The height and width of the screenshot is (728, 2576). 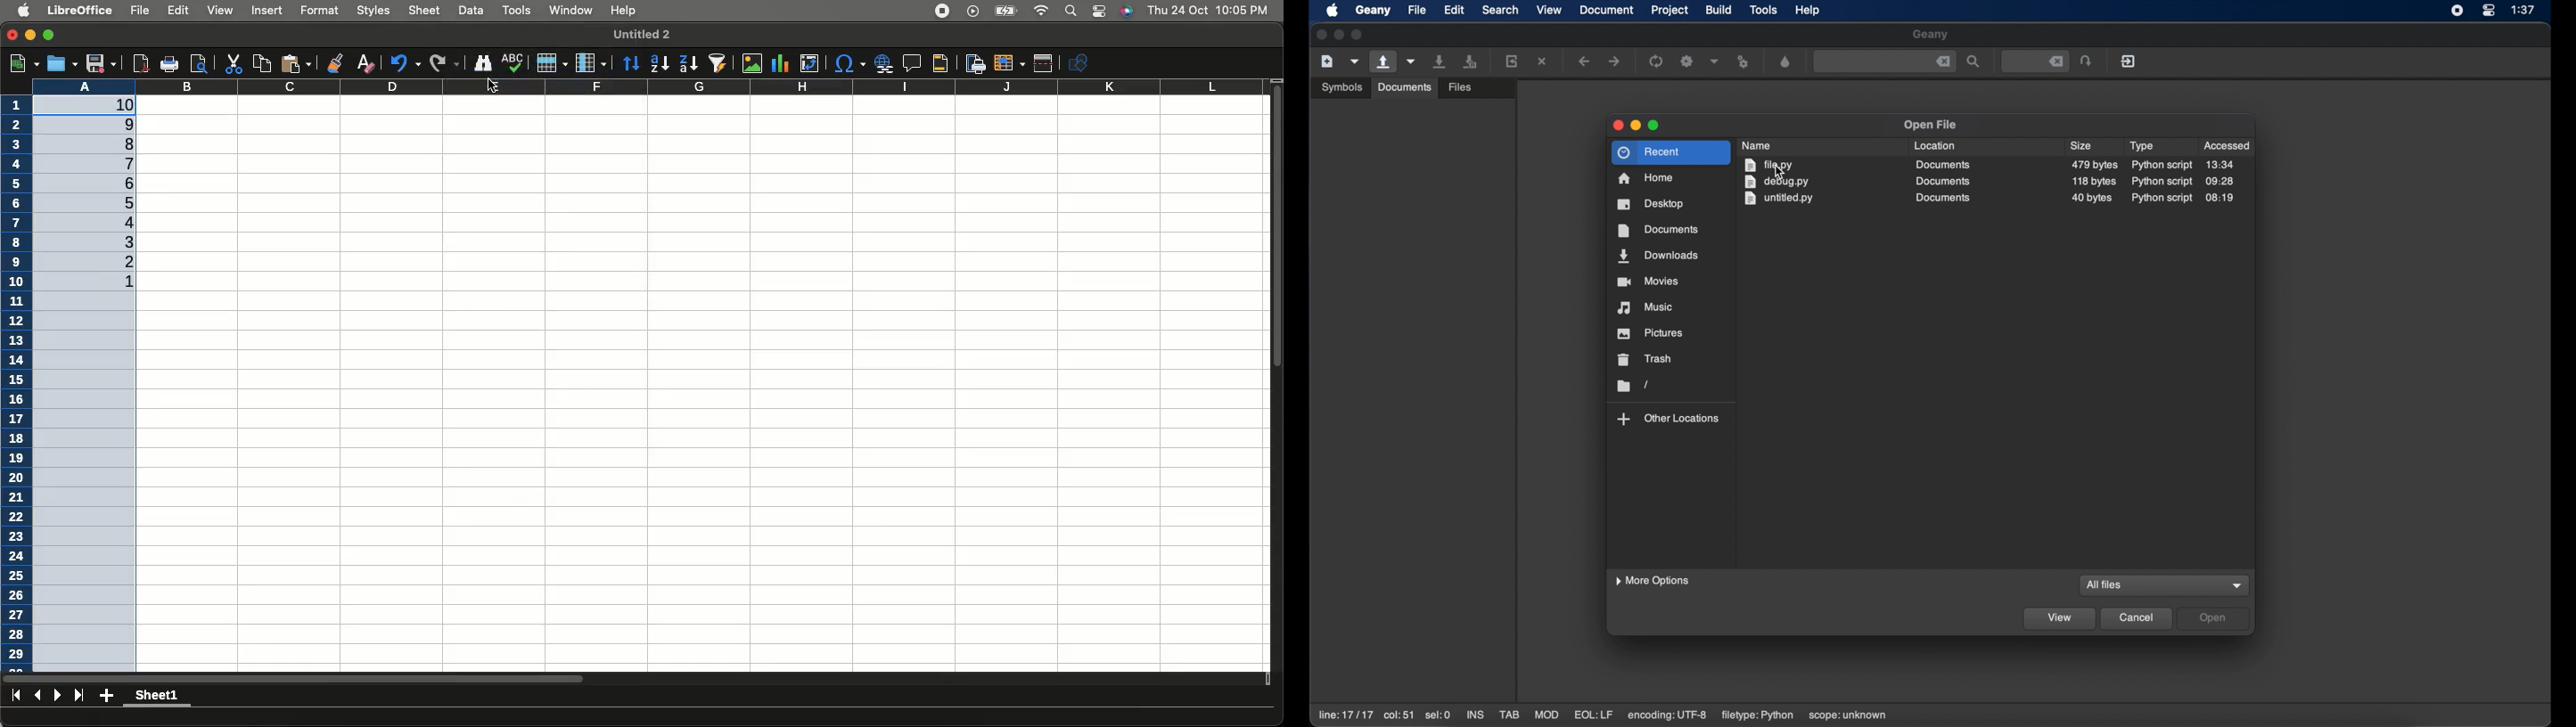 I want to click on Row, so click(x=19, y=390).